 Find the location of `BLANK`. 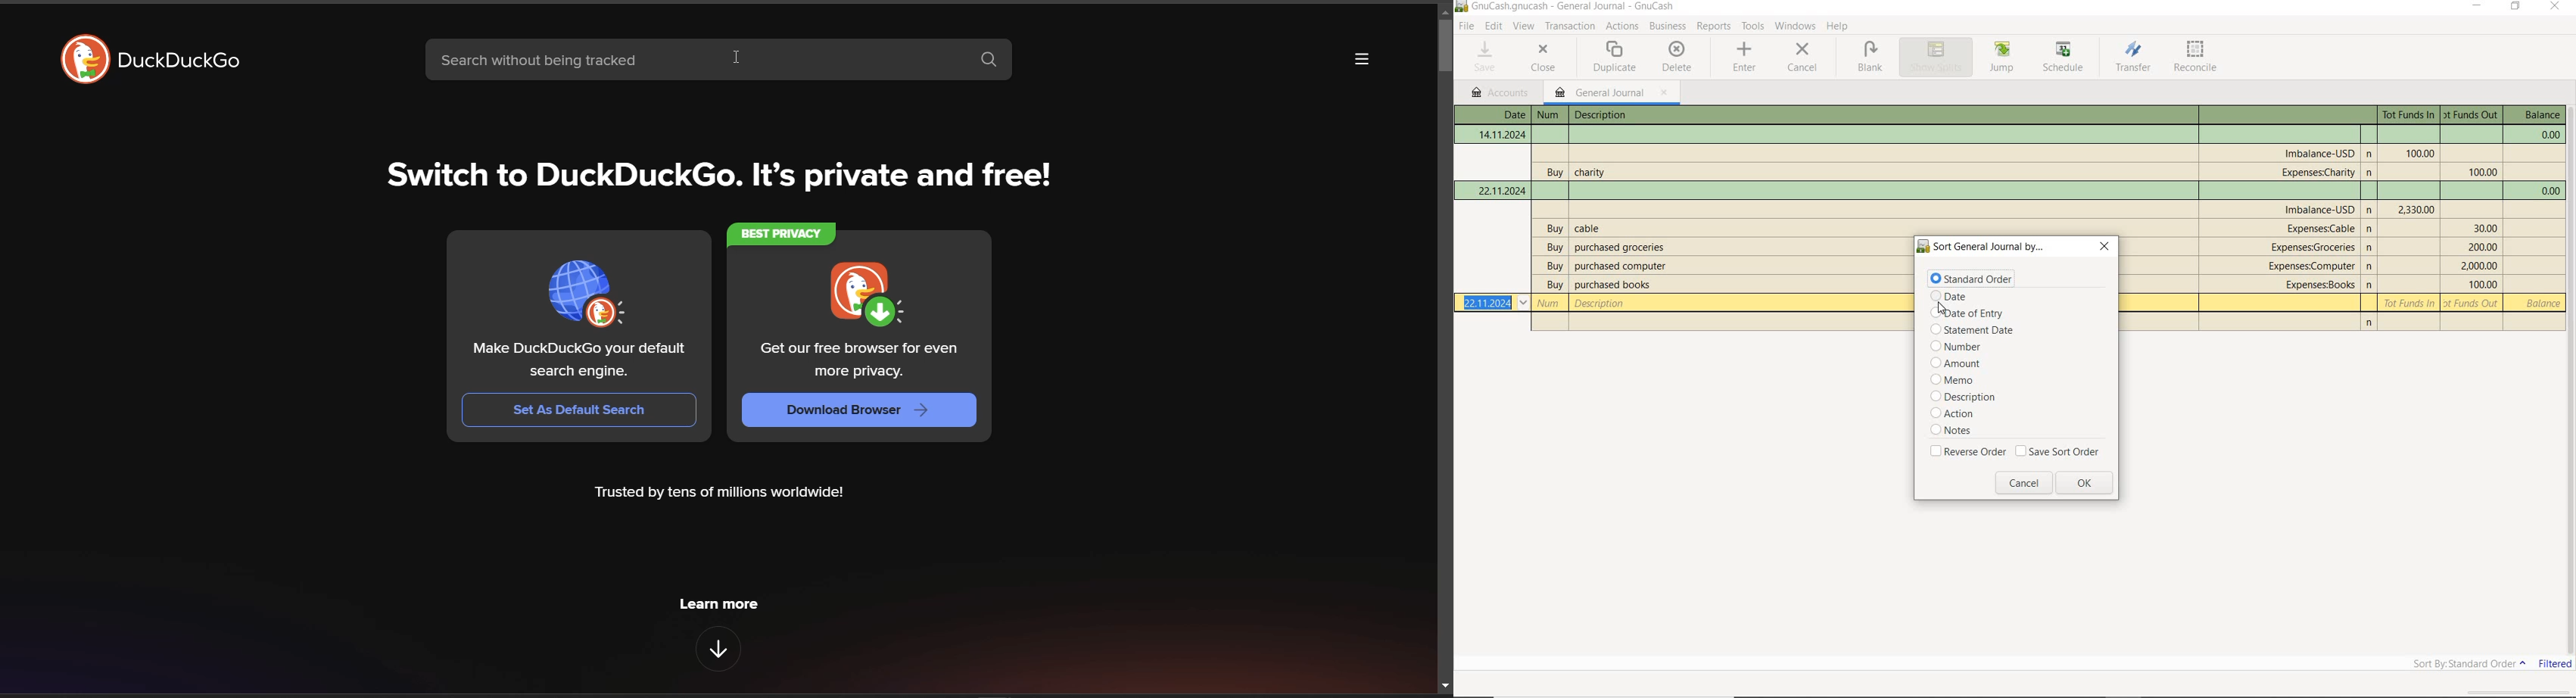

BLANK is located at coordinates (1871, 58).